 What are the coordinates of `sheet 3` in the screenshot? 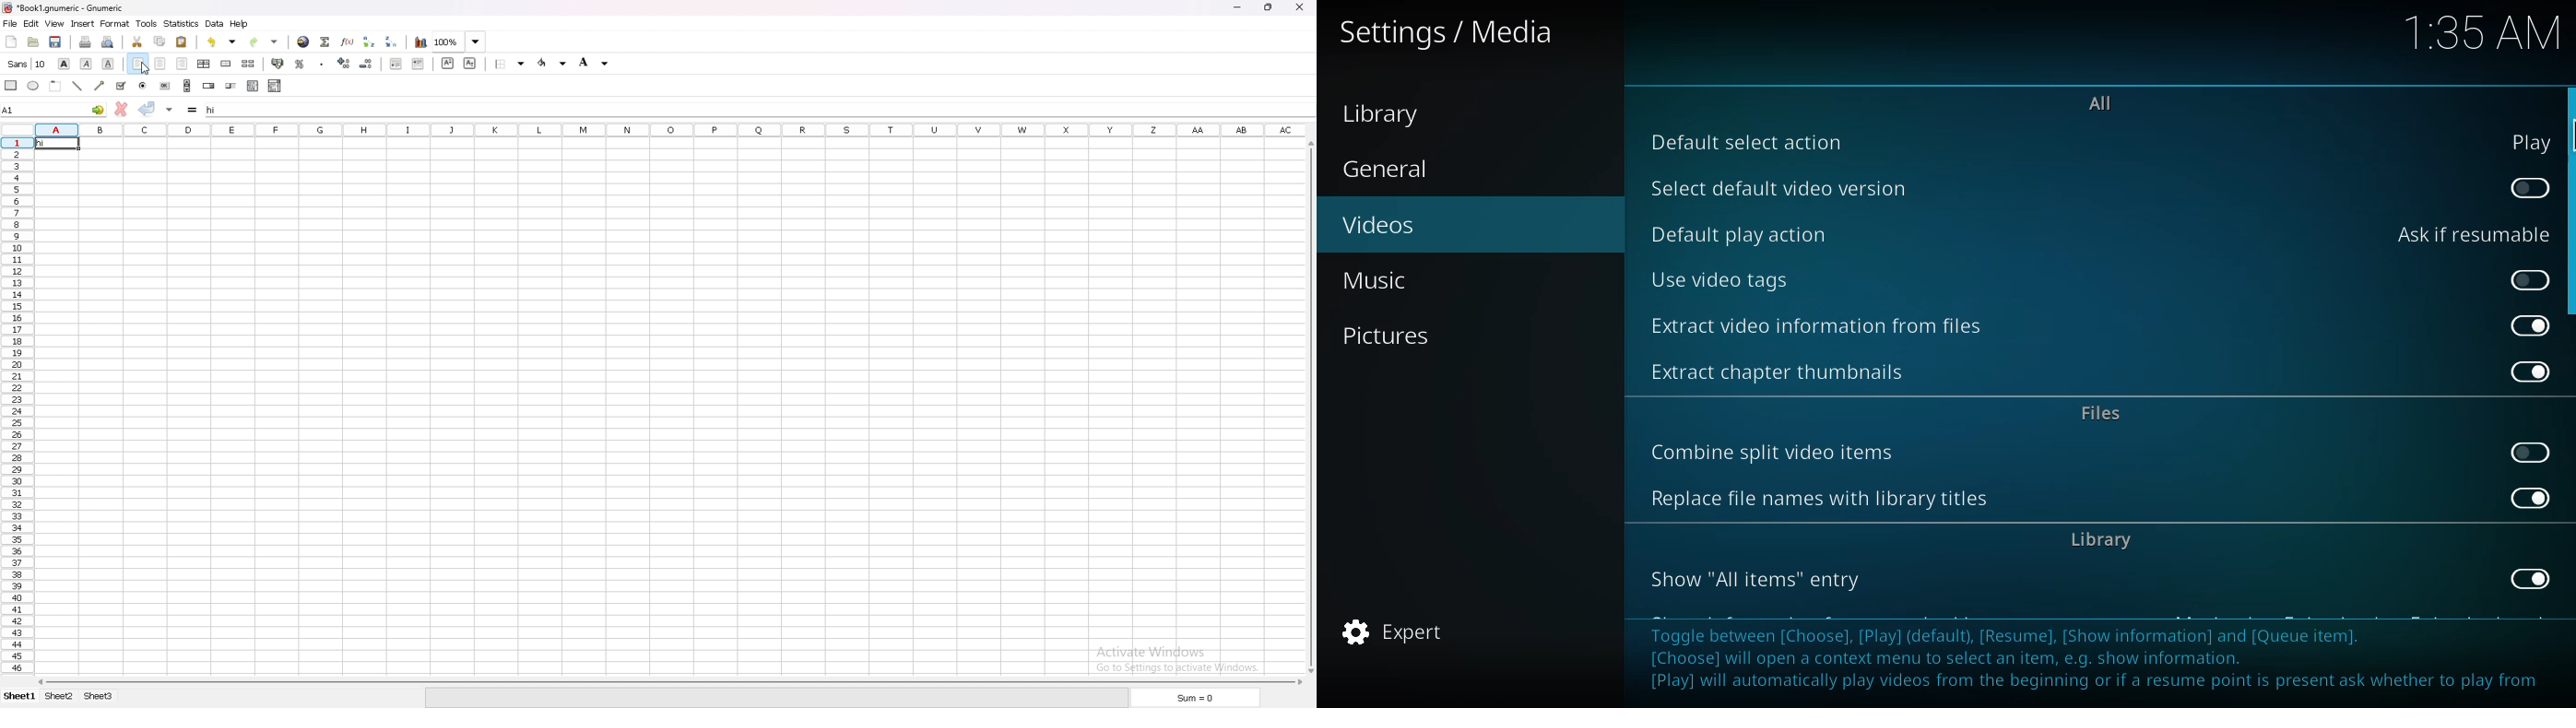 It's located at (99, 696).